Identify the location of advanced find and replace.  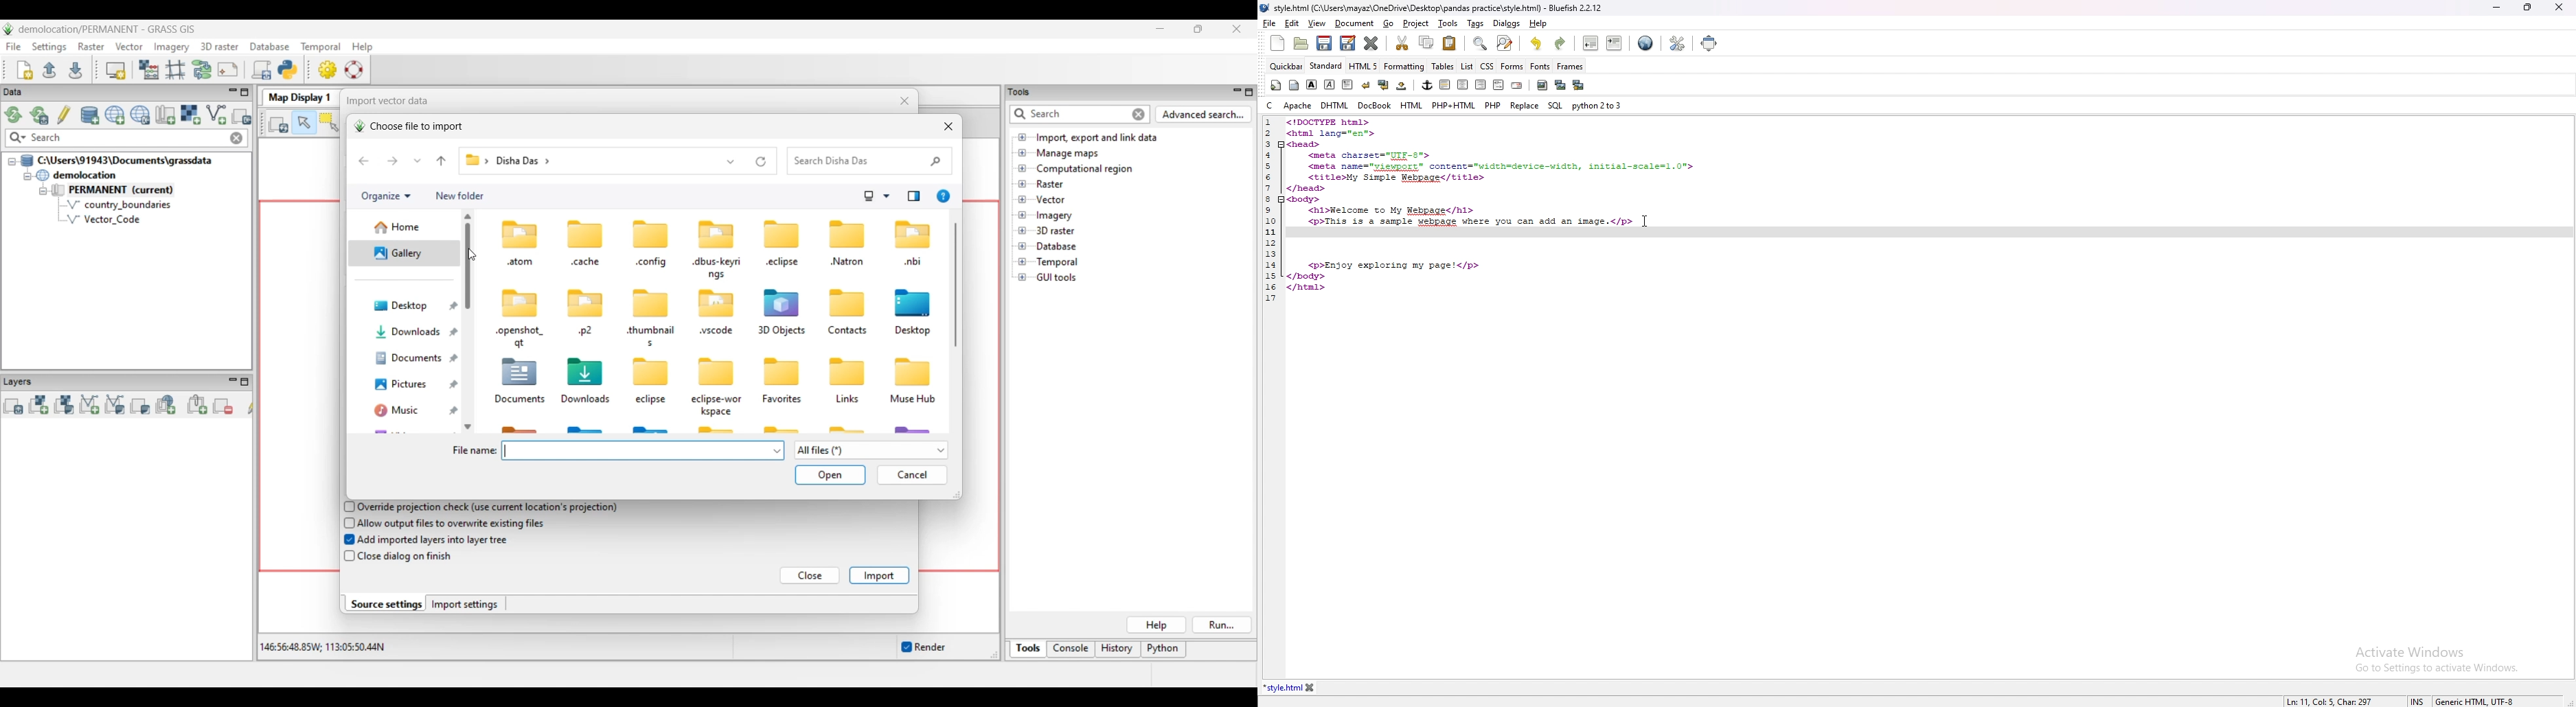
(1505, 43).